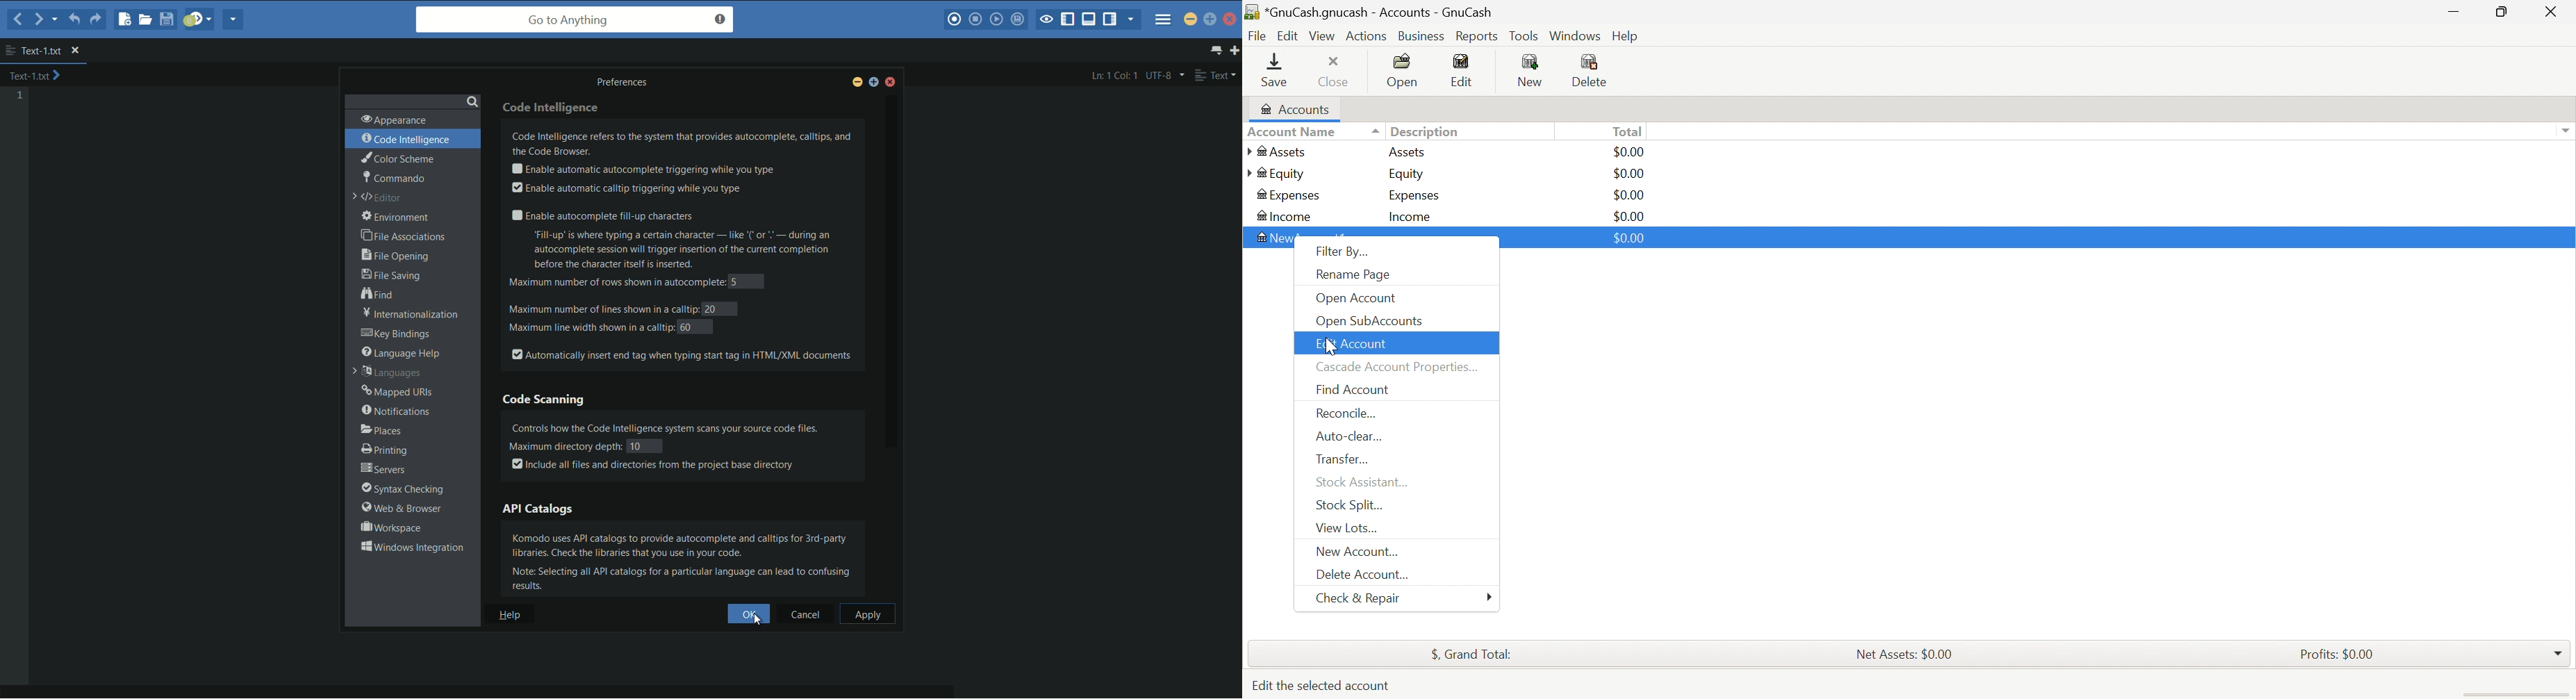 The width and height of the screenshot is (2576, 700). What do you see at coordinates (1357, 551) in the screenshot?
I see `New Account...` at bounding box center [1357, 551].